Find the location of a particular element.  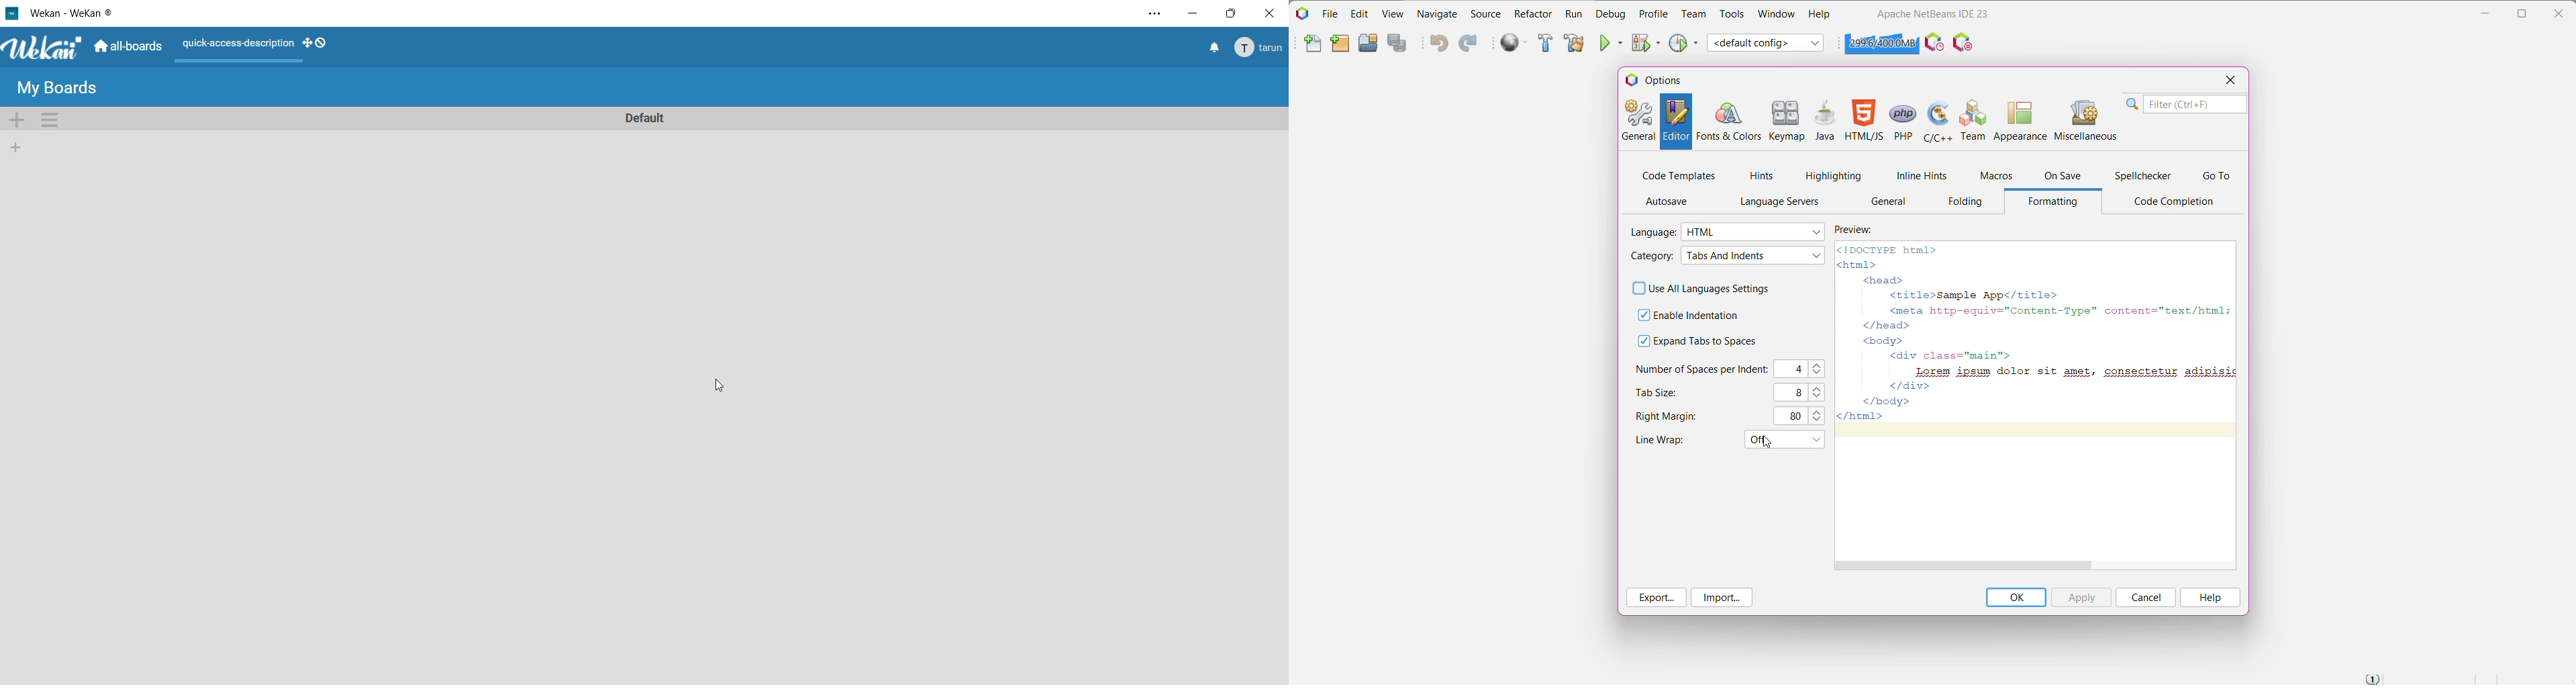

Debug is located at coordinates (1609, 13).